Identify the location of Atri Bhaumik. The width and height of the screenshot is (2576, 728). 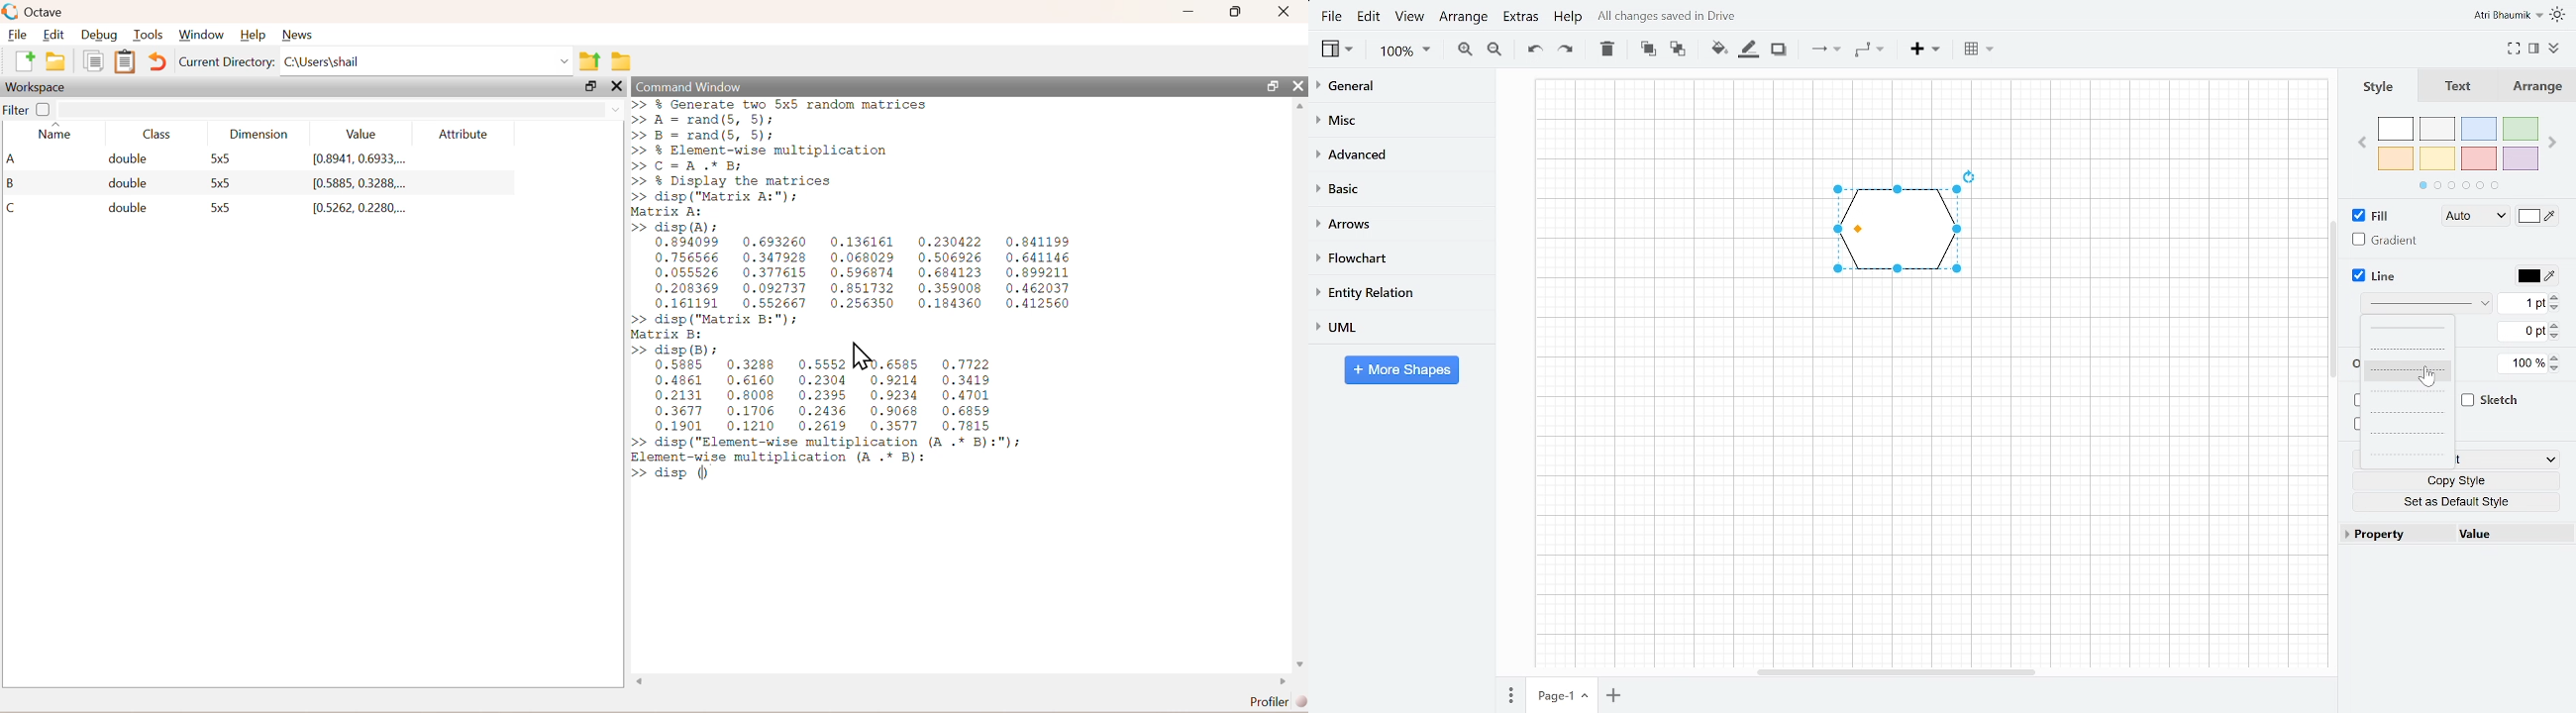
(2509, 15).